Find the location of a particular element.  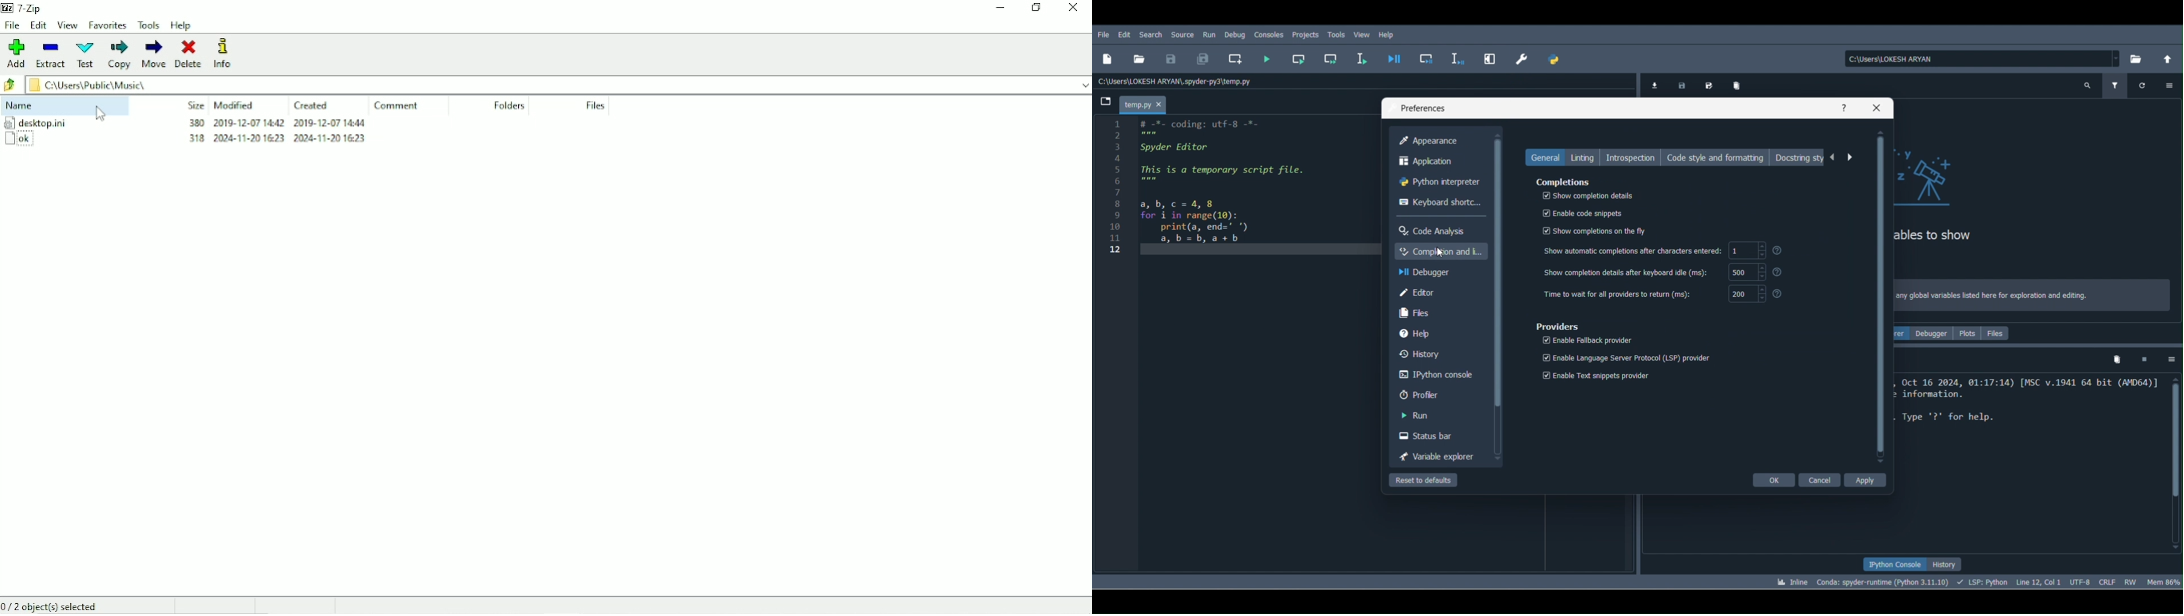

Run file (F5) is located at coordinates (1268, 59).